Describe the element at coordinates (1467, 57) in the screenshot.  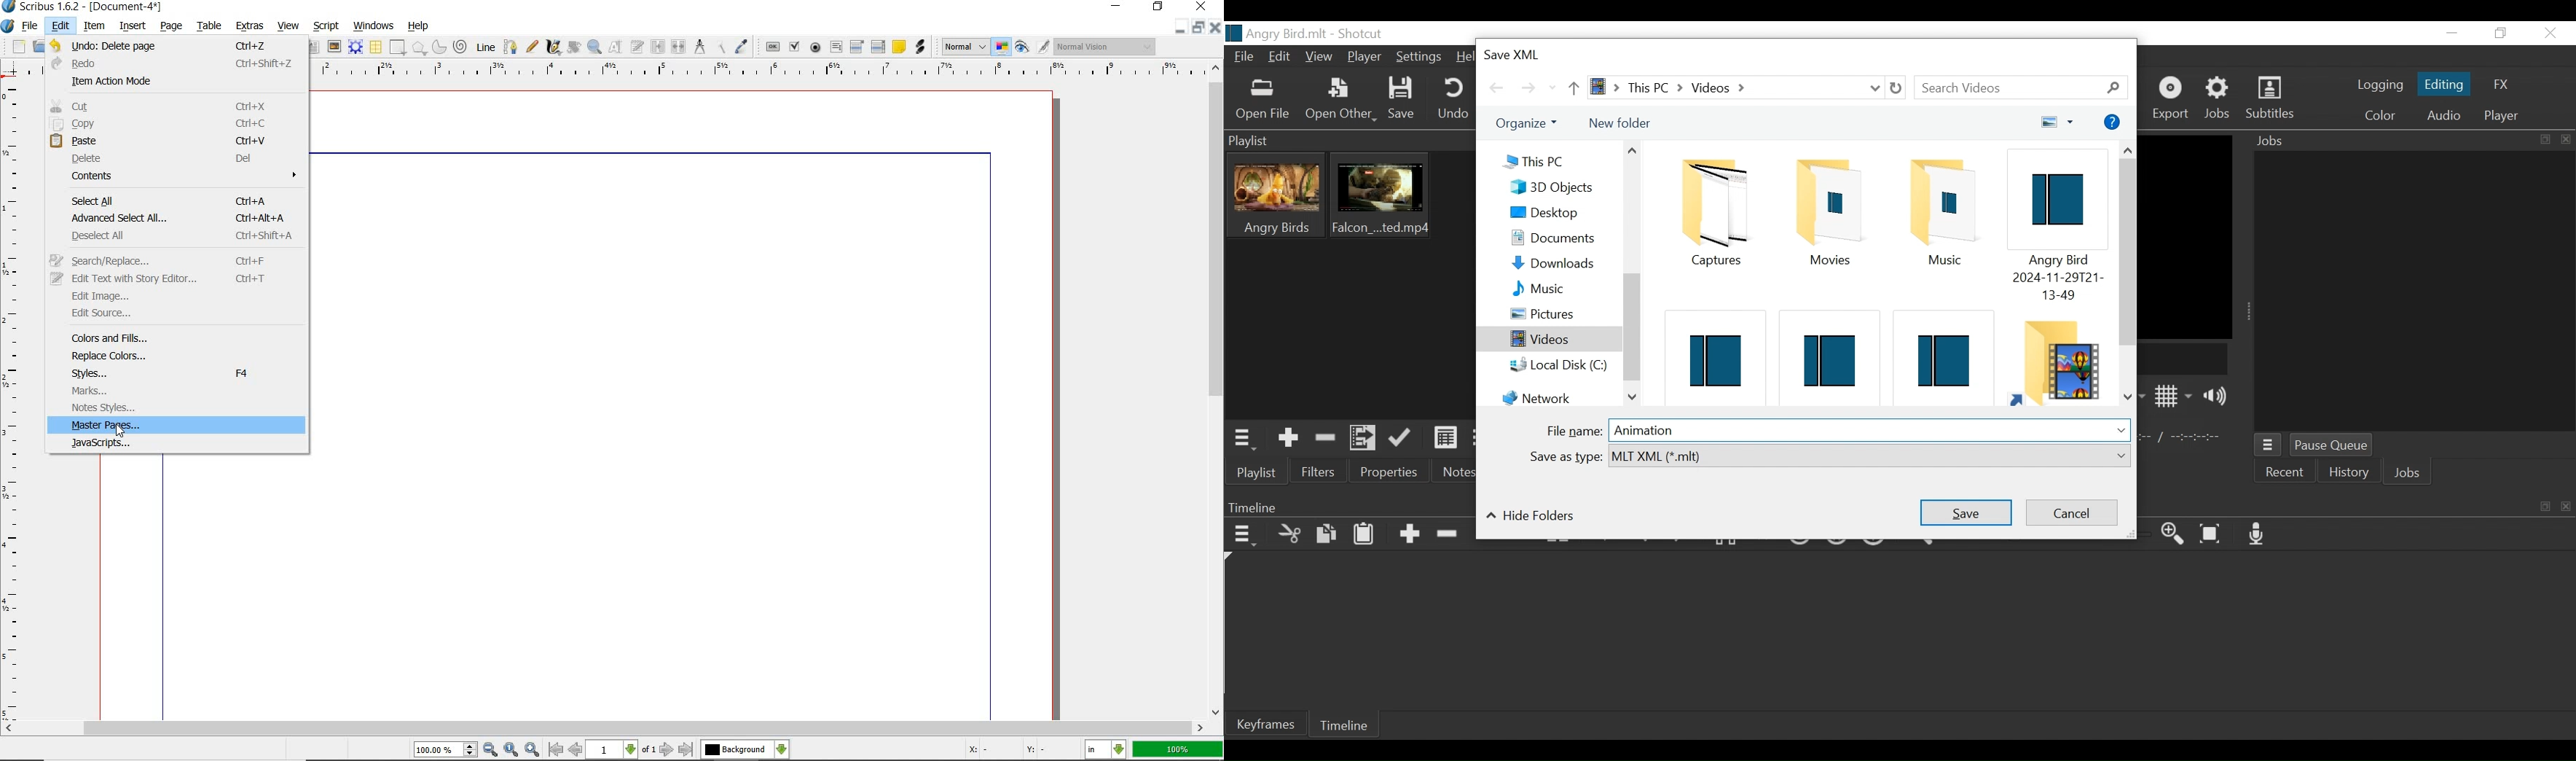
I see `Help` at that location.